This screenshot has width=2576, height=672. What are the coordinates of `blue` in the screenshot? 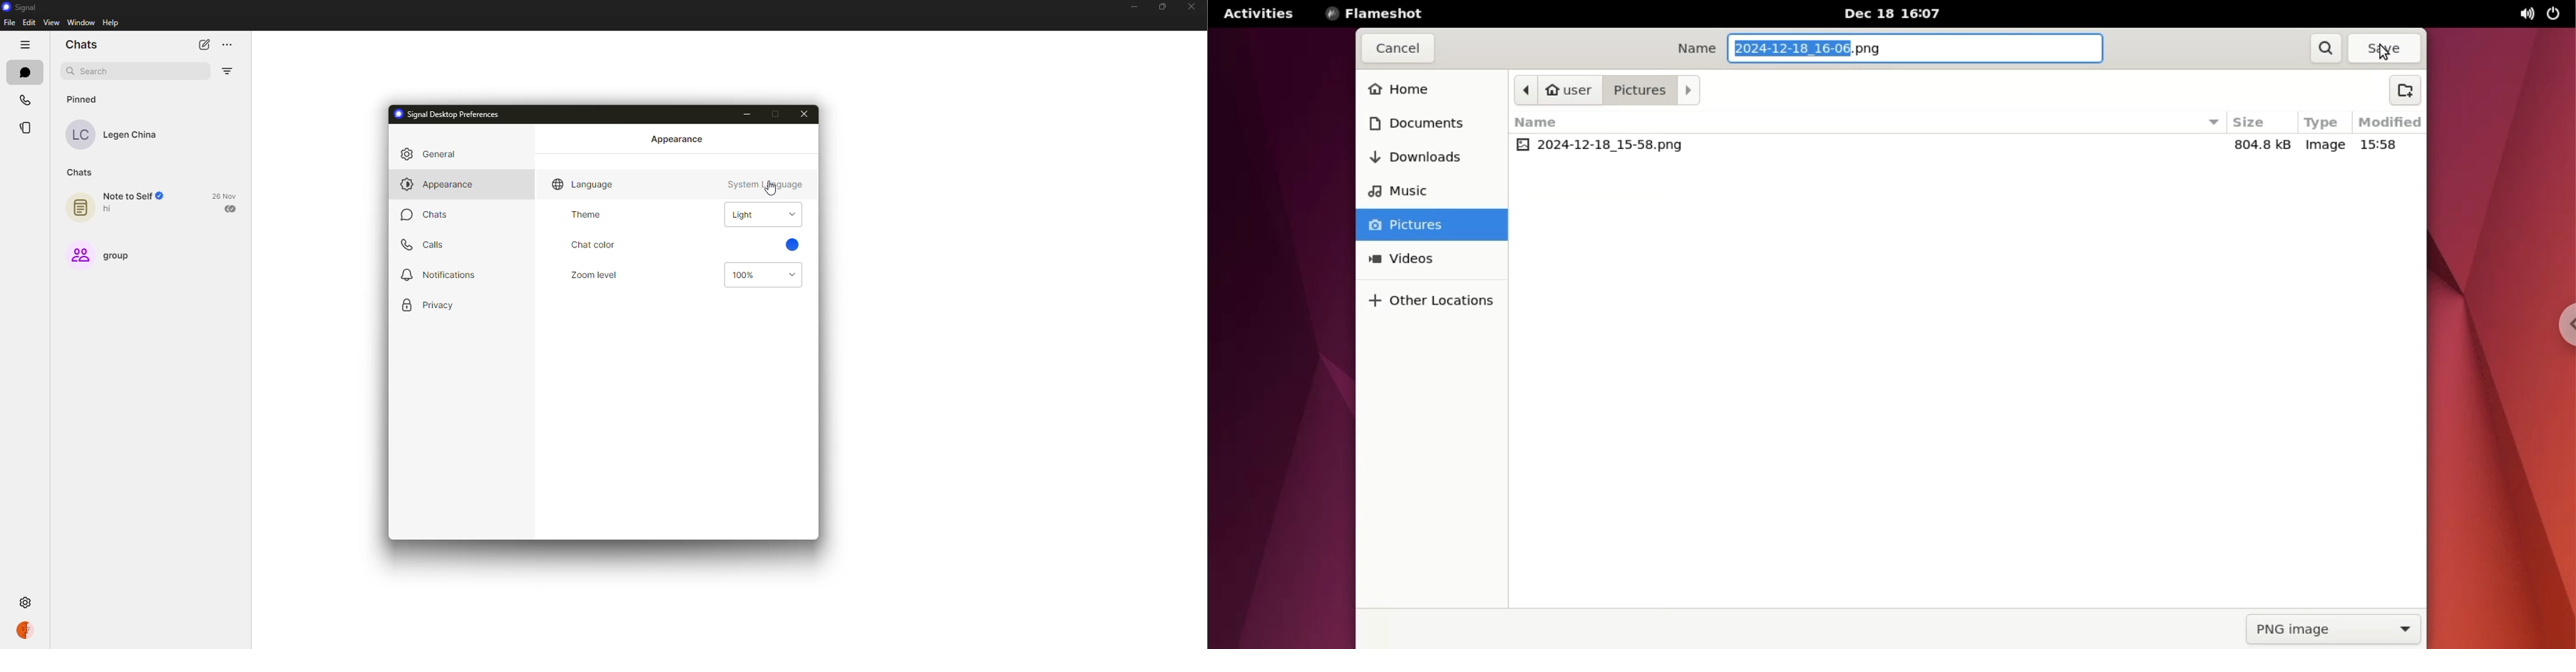 It's located at (792, 244).